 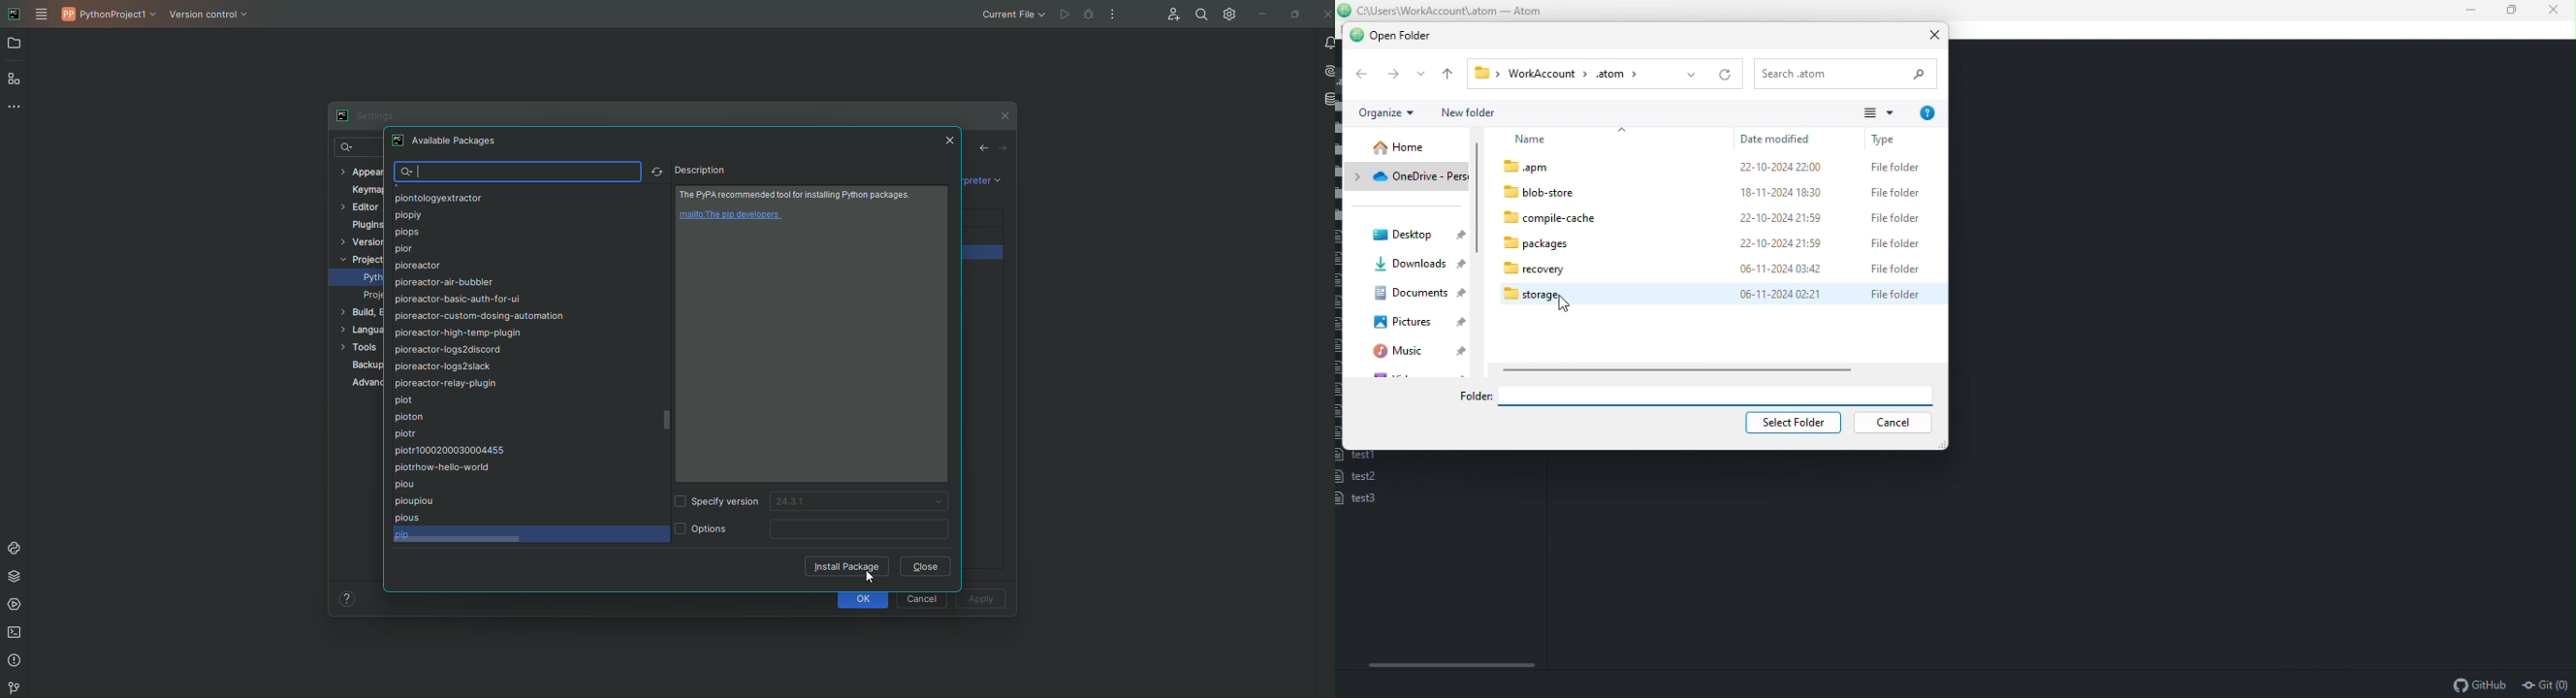 I want to click on Cursor on Install Package, so click(x=869, y=577).